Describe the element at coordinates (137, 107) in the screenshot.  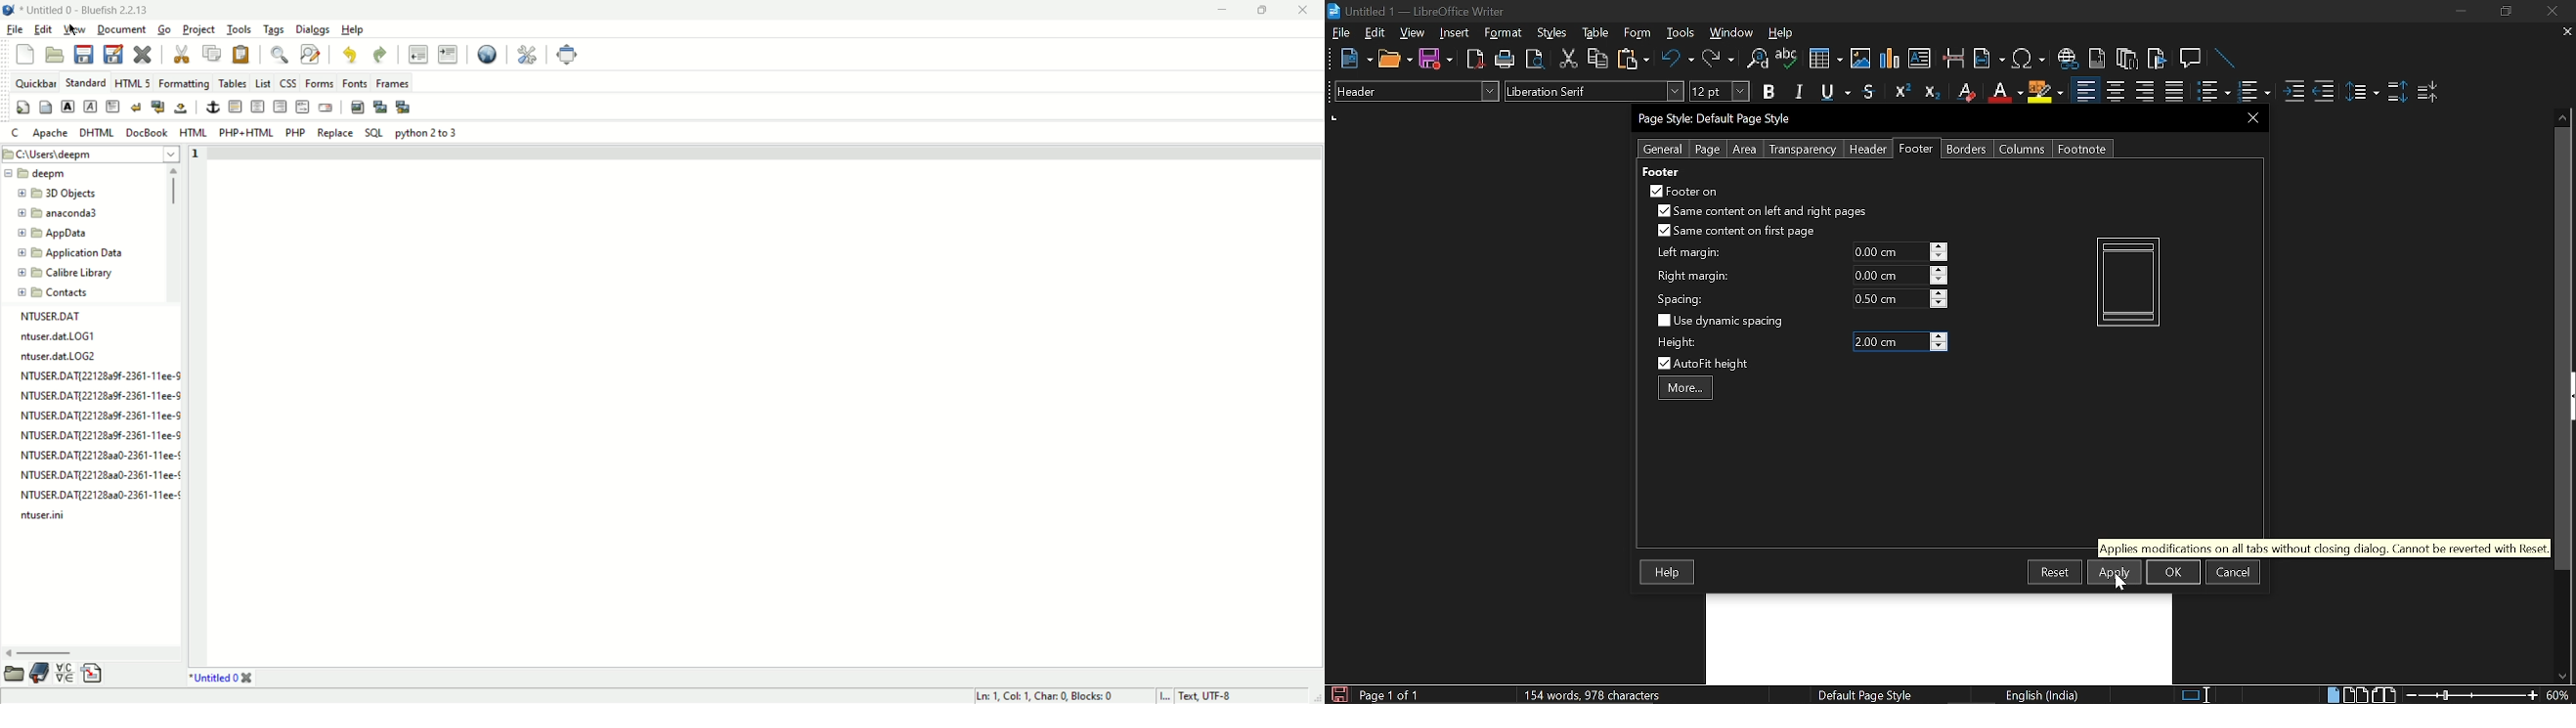
I see `break` at that location.